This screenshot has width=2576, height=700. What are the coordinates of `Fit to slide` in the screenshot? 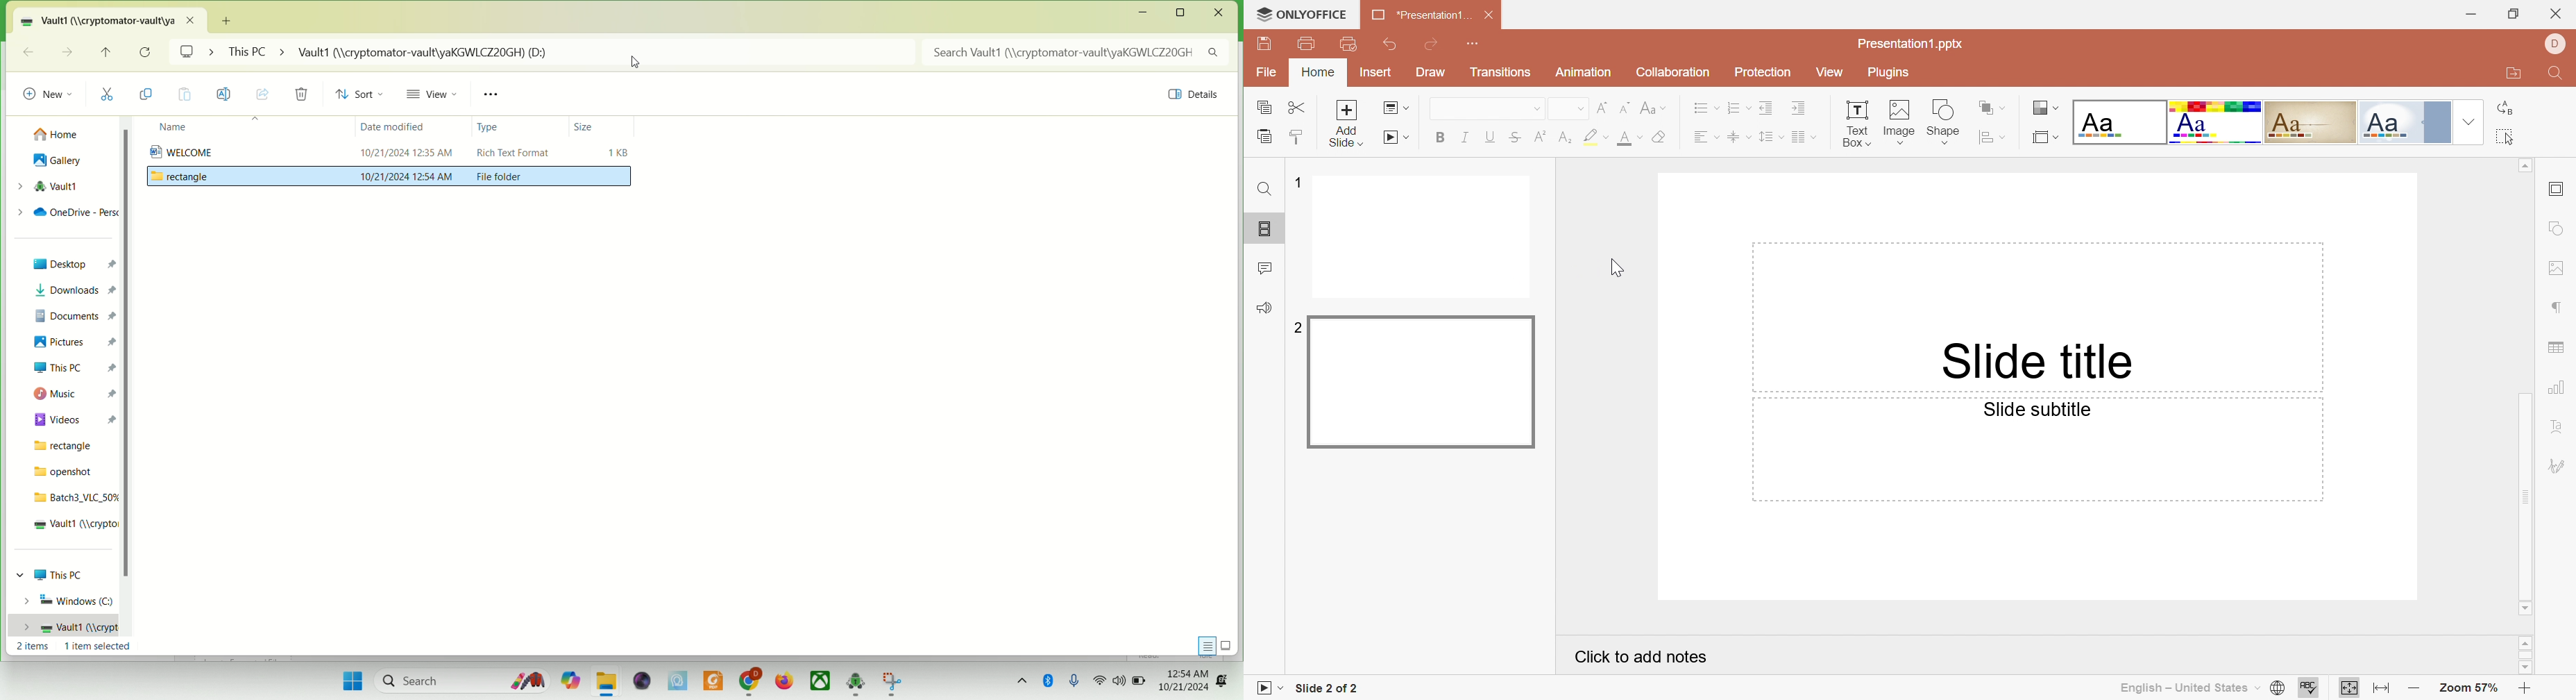 It's located at (2351, 688).